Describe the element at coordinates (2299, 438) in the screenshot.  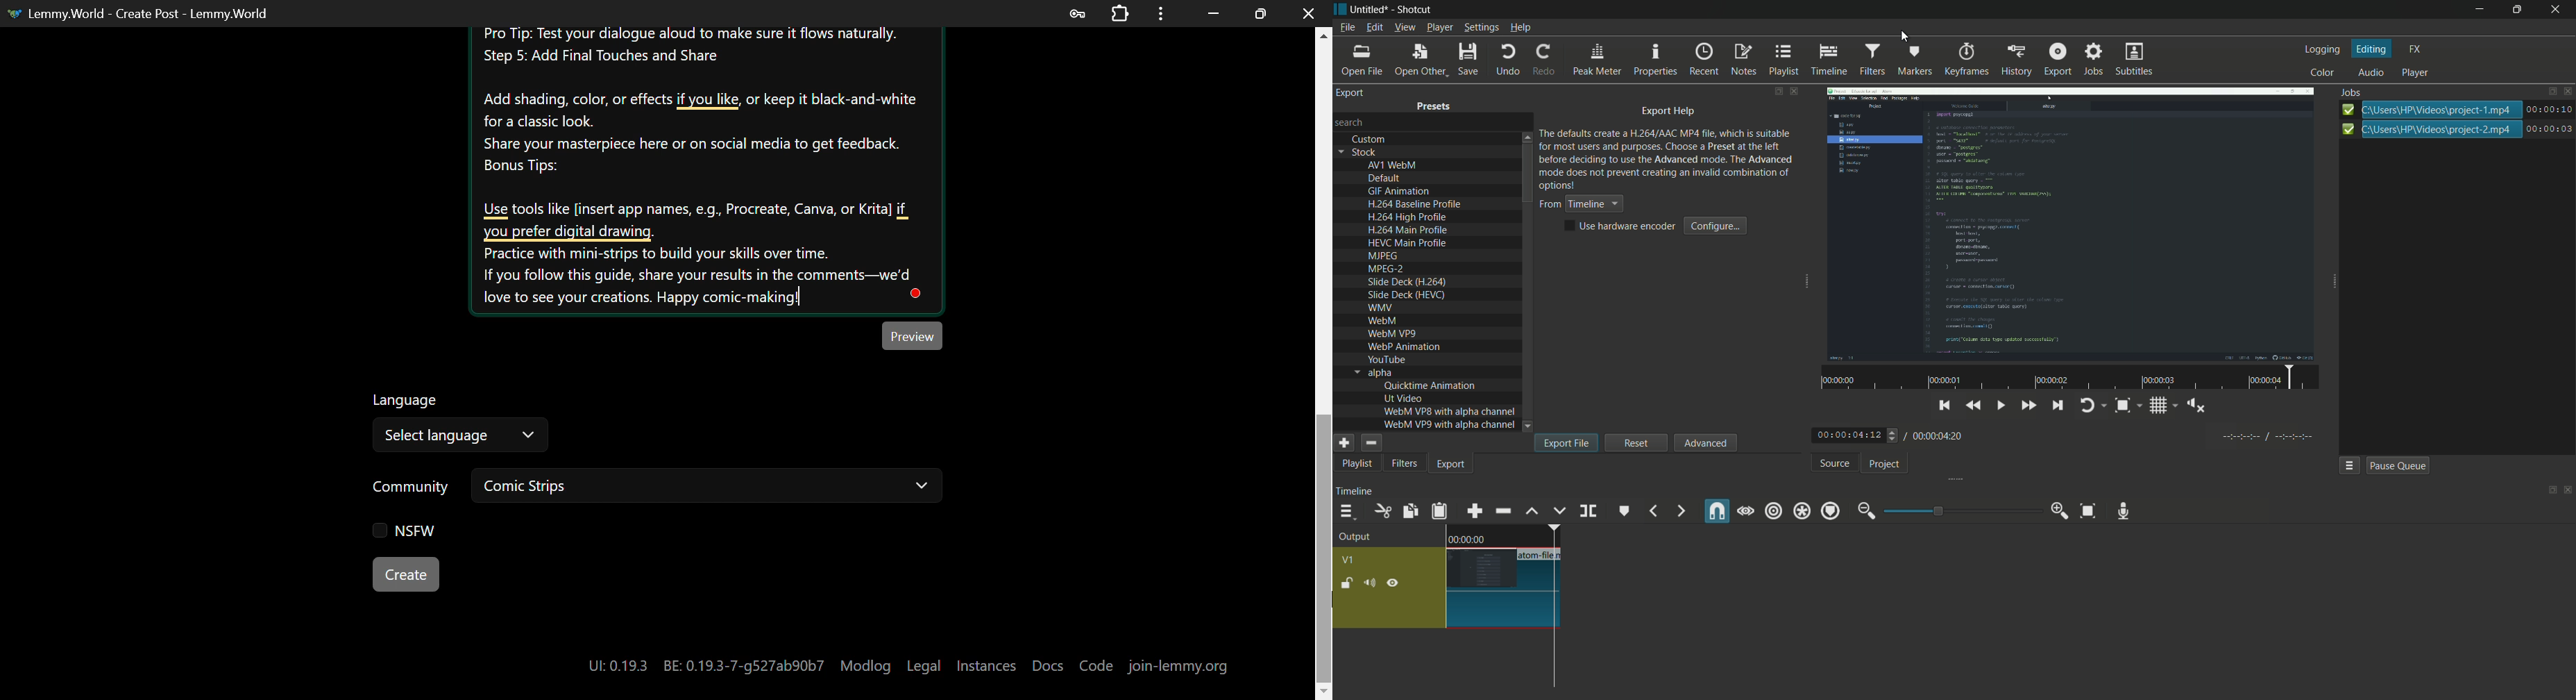
I see `toggle grid` at that location.